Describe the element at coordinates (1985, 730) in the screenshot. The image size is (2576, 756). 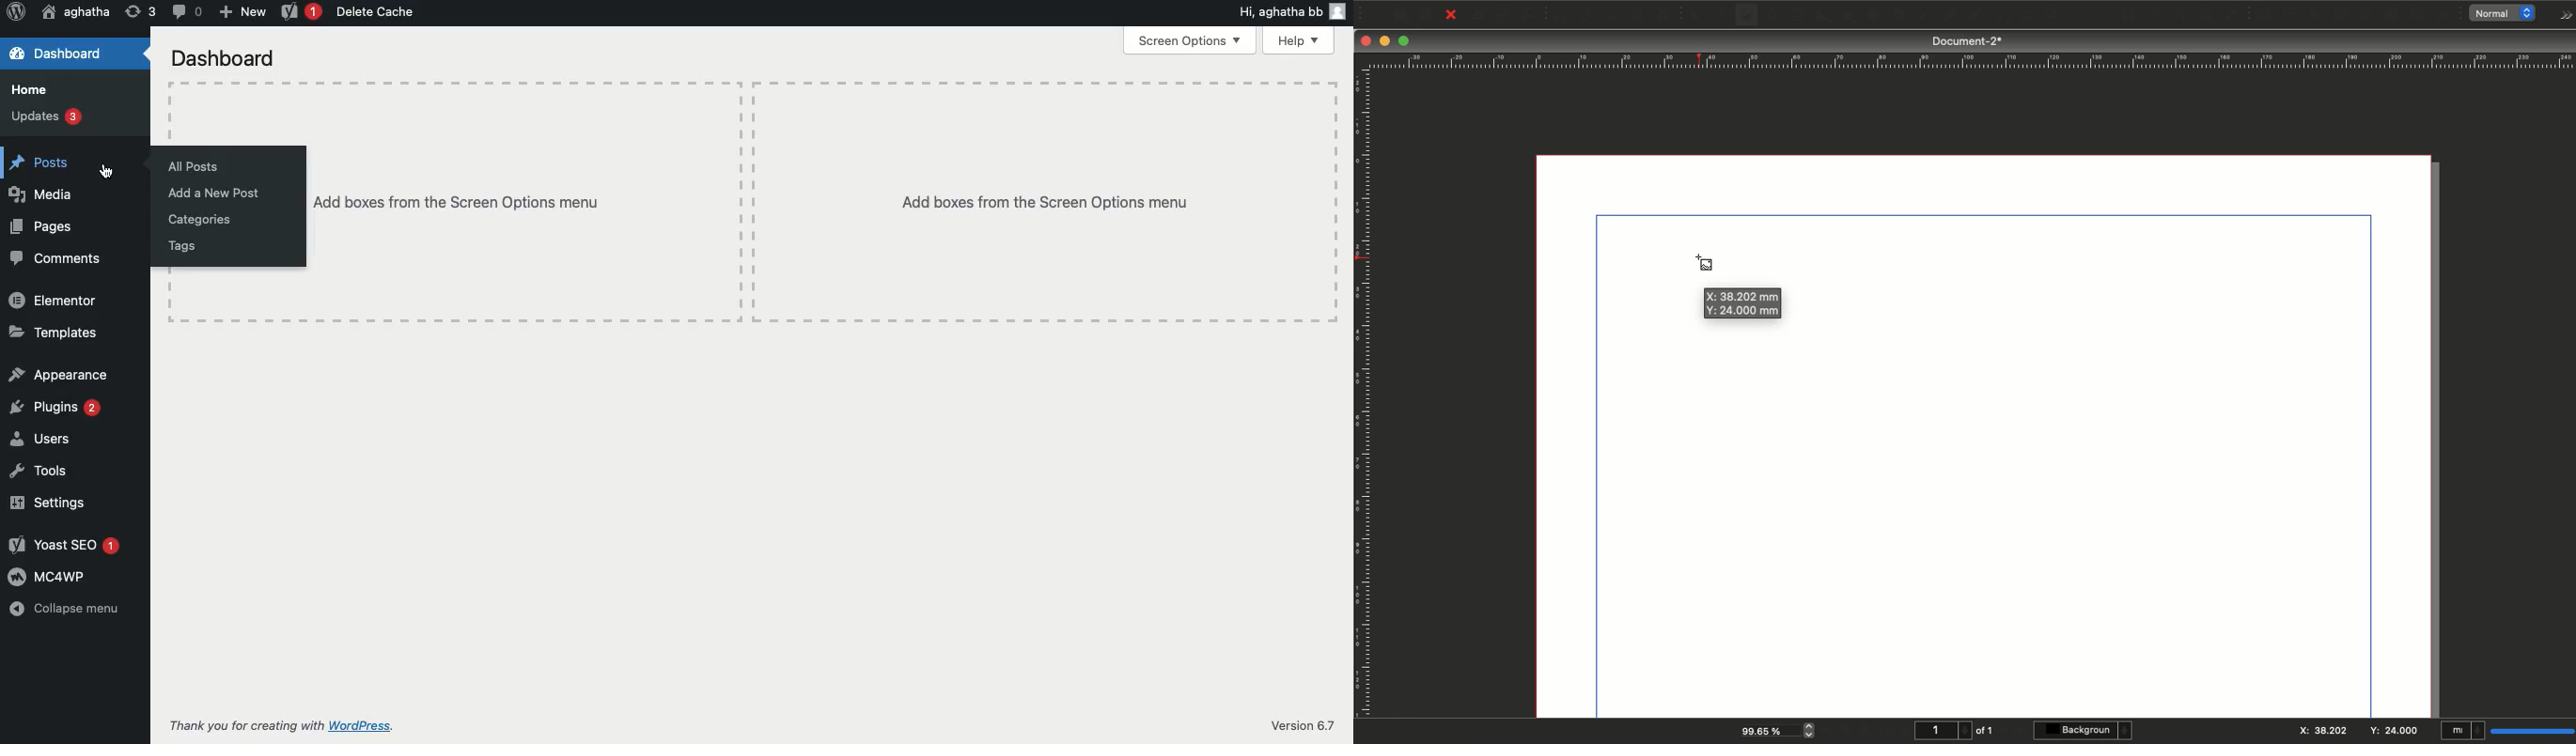
I see `of 1` at that location.